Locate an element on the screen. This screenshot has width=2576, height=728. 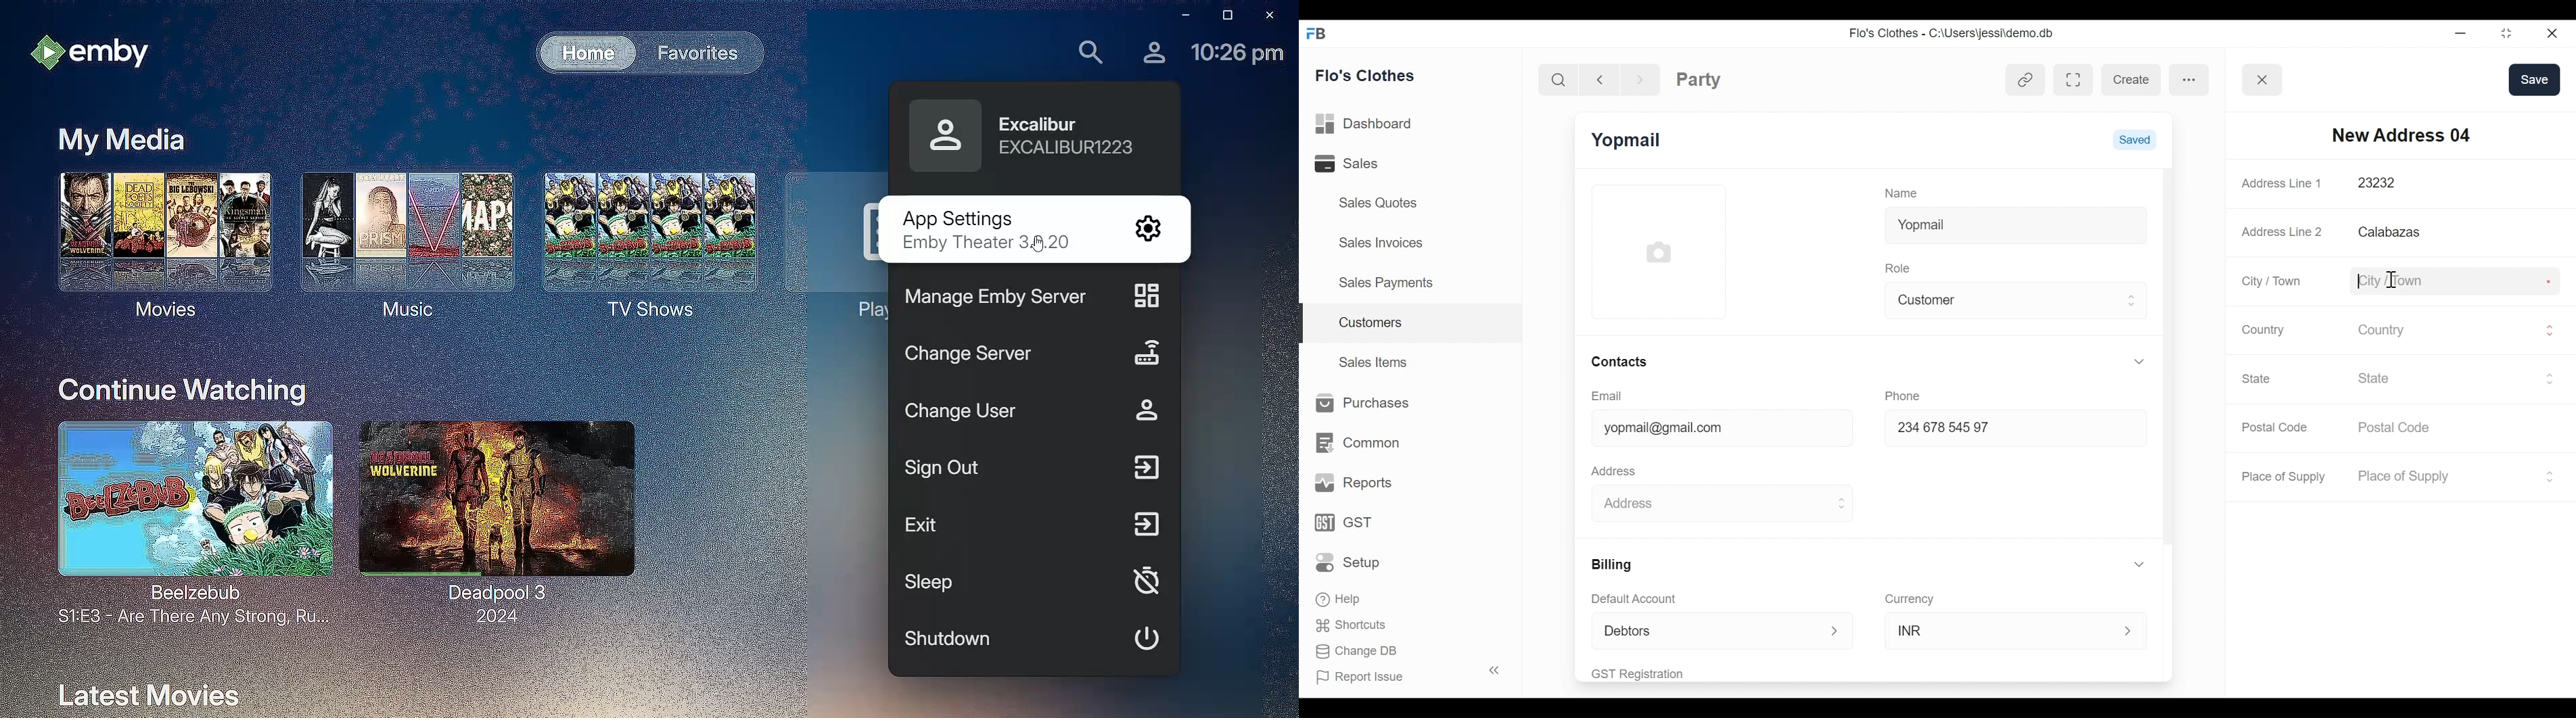
New Address 04 is located at coordinates (2401, 134).